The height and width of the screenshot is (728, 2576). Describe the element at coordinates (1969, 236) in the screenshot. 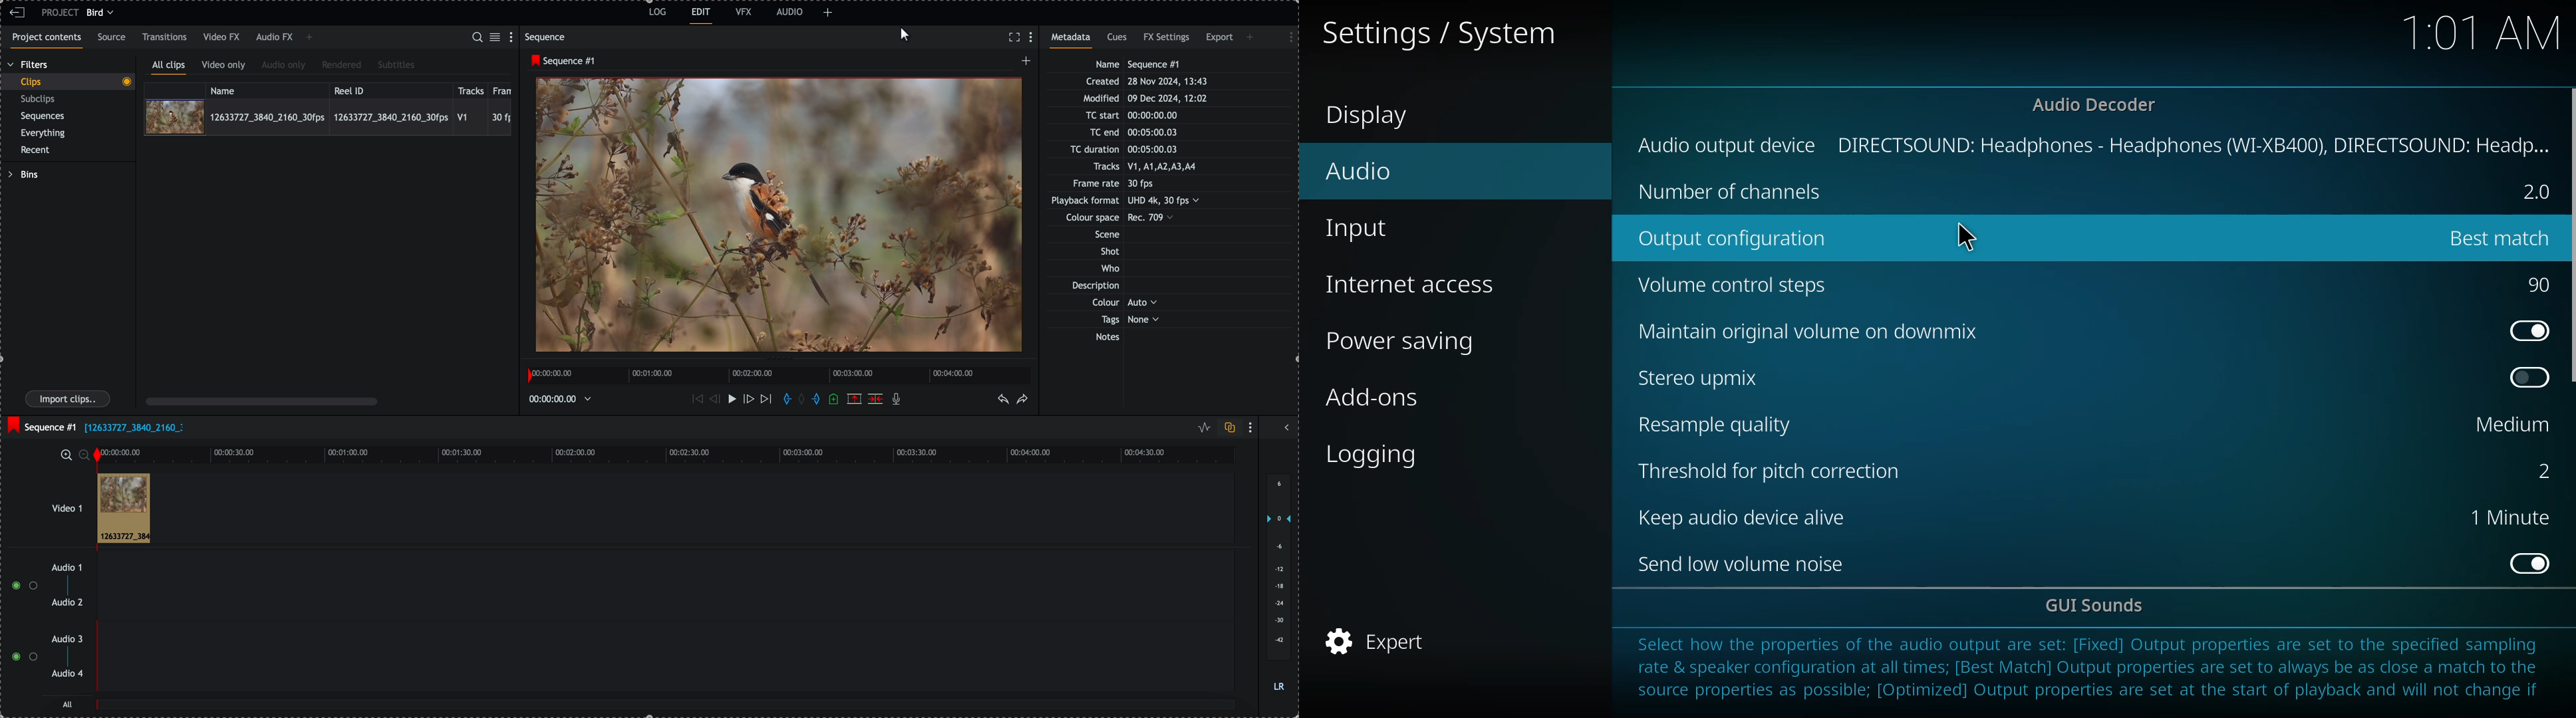

I see `cursor` at that location.